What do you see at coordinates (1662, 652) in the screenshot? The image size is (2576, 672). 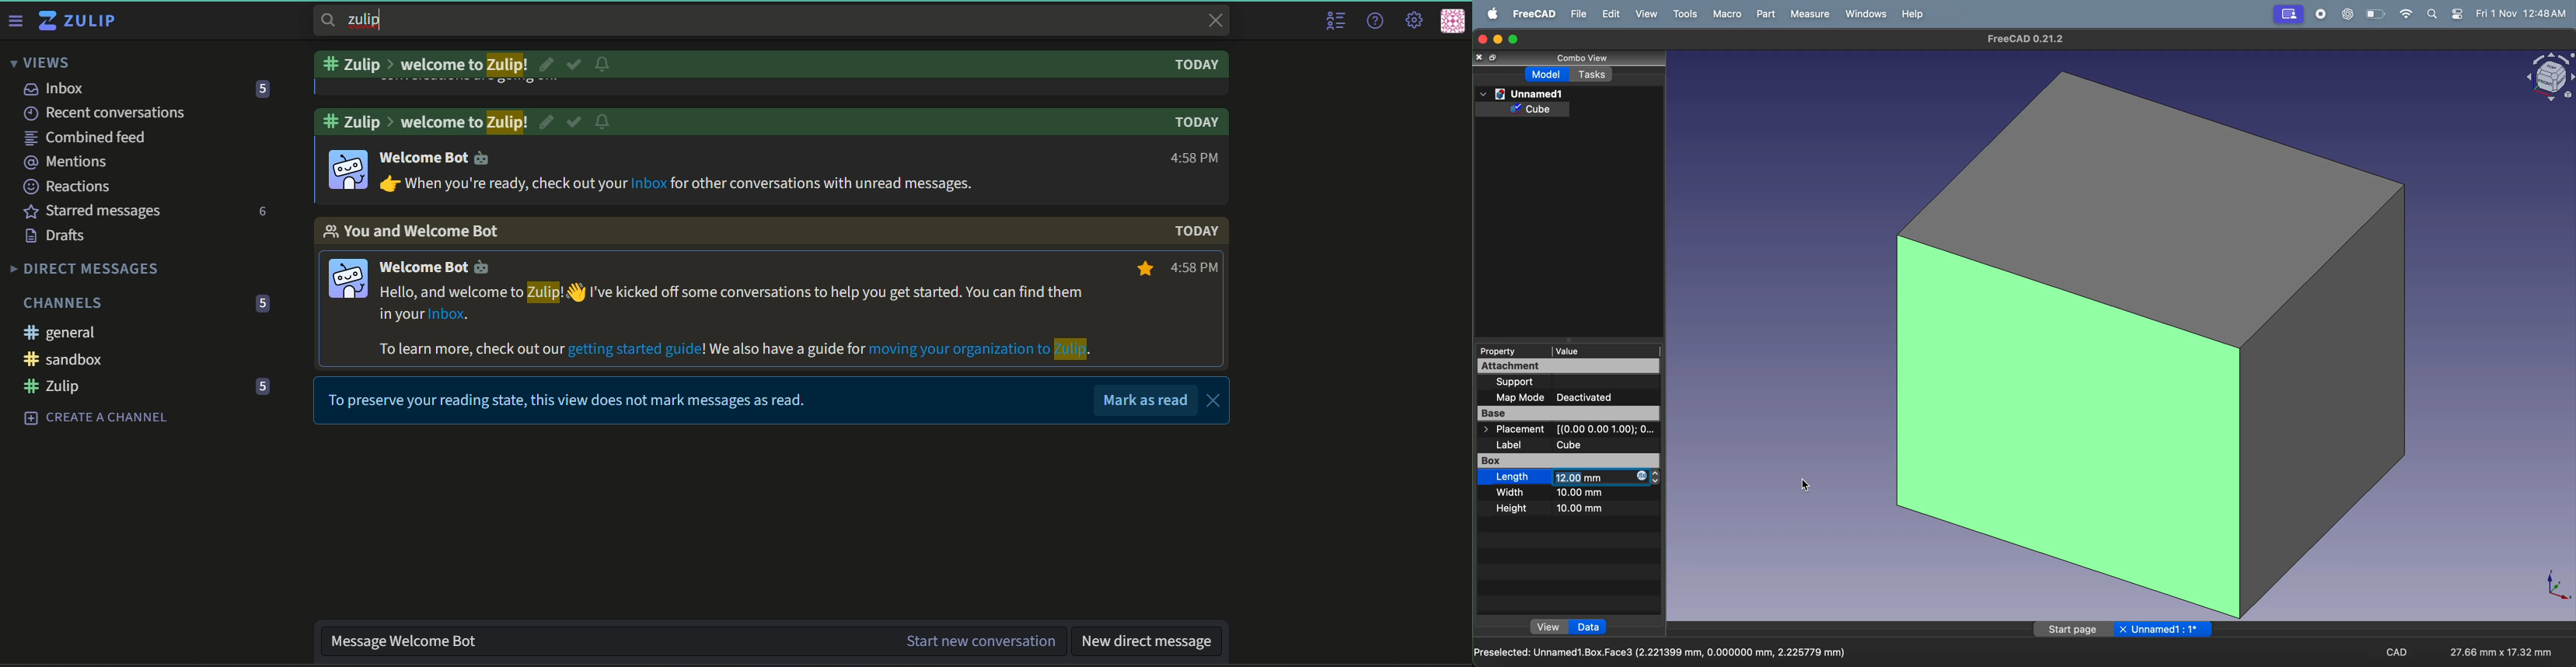 I see `Preselected: Unnamed1.Box.Face3 (2.221399 mm, 0.000000 mm, 2.225779 mm)` at bounding box center [1662, 652].